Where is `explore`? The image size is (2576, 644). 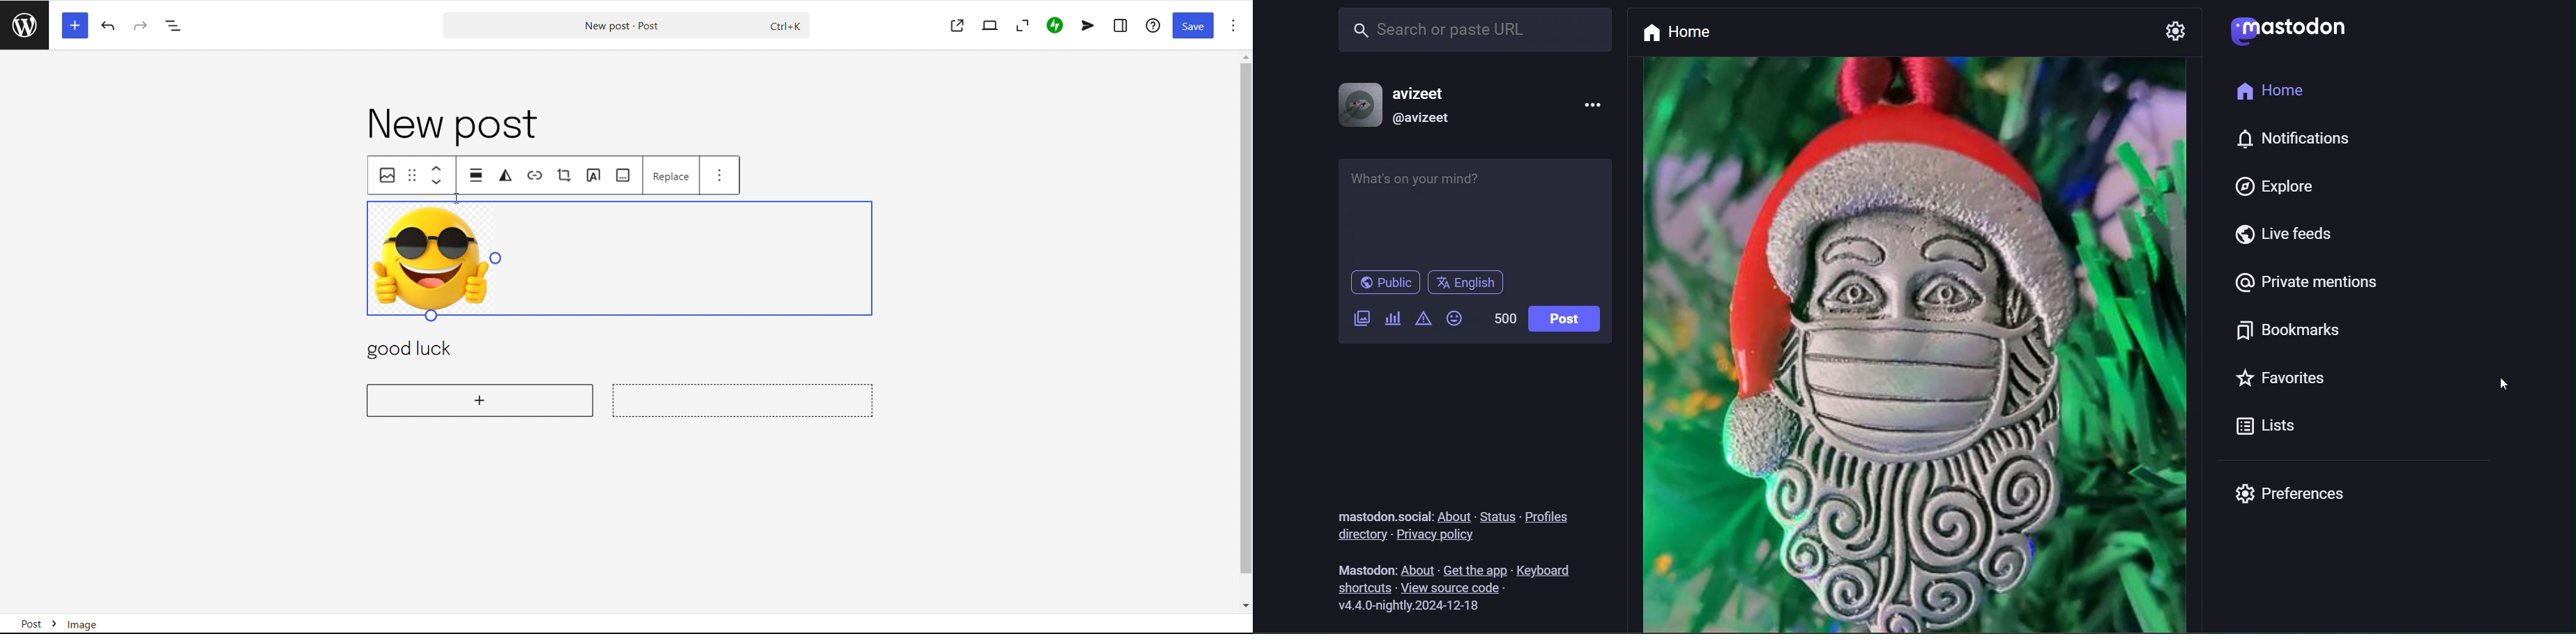 explore is located at coordinates (2275, 188).